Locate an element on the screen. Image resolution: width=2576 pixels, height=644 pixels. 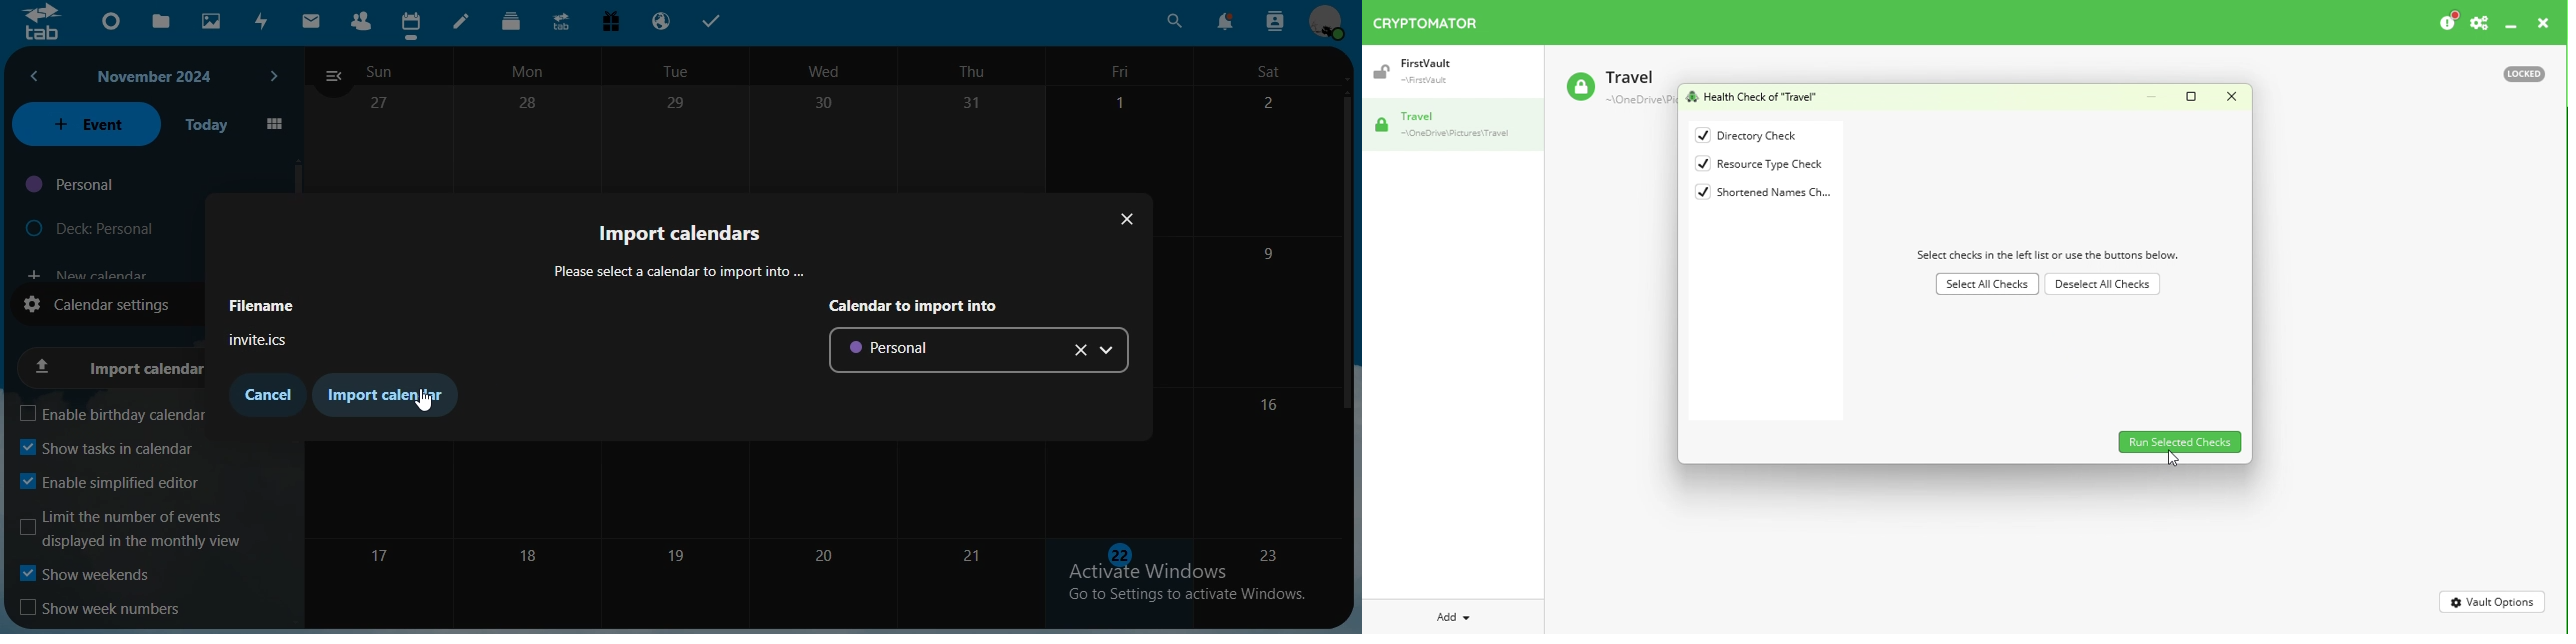
calendar to import into is located at coordinates (918, 305).